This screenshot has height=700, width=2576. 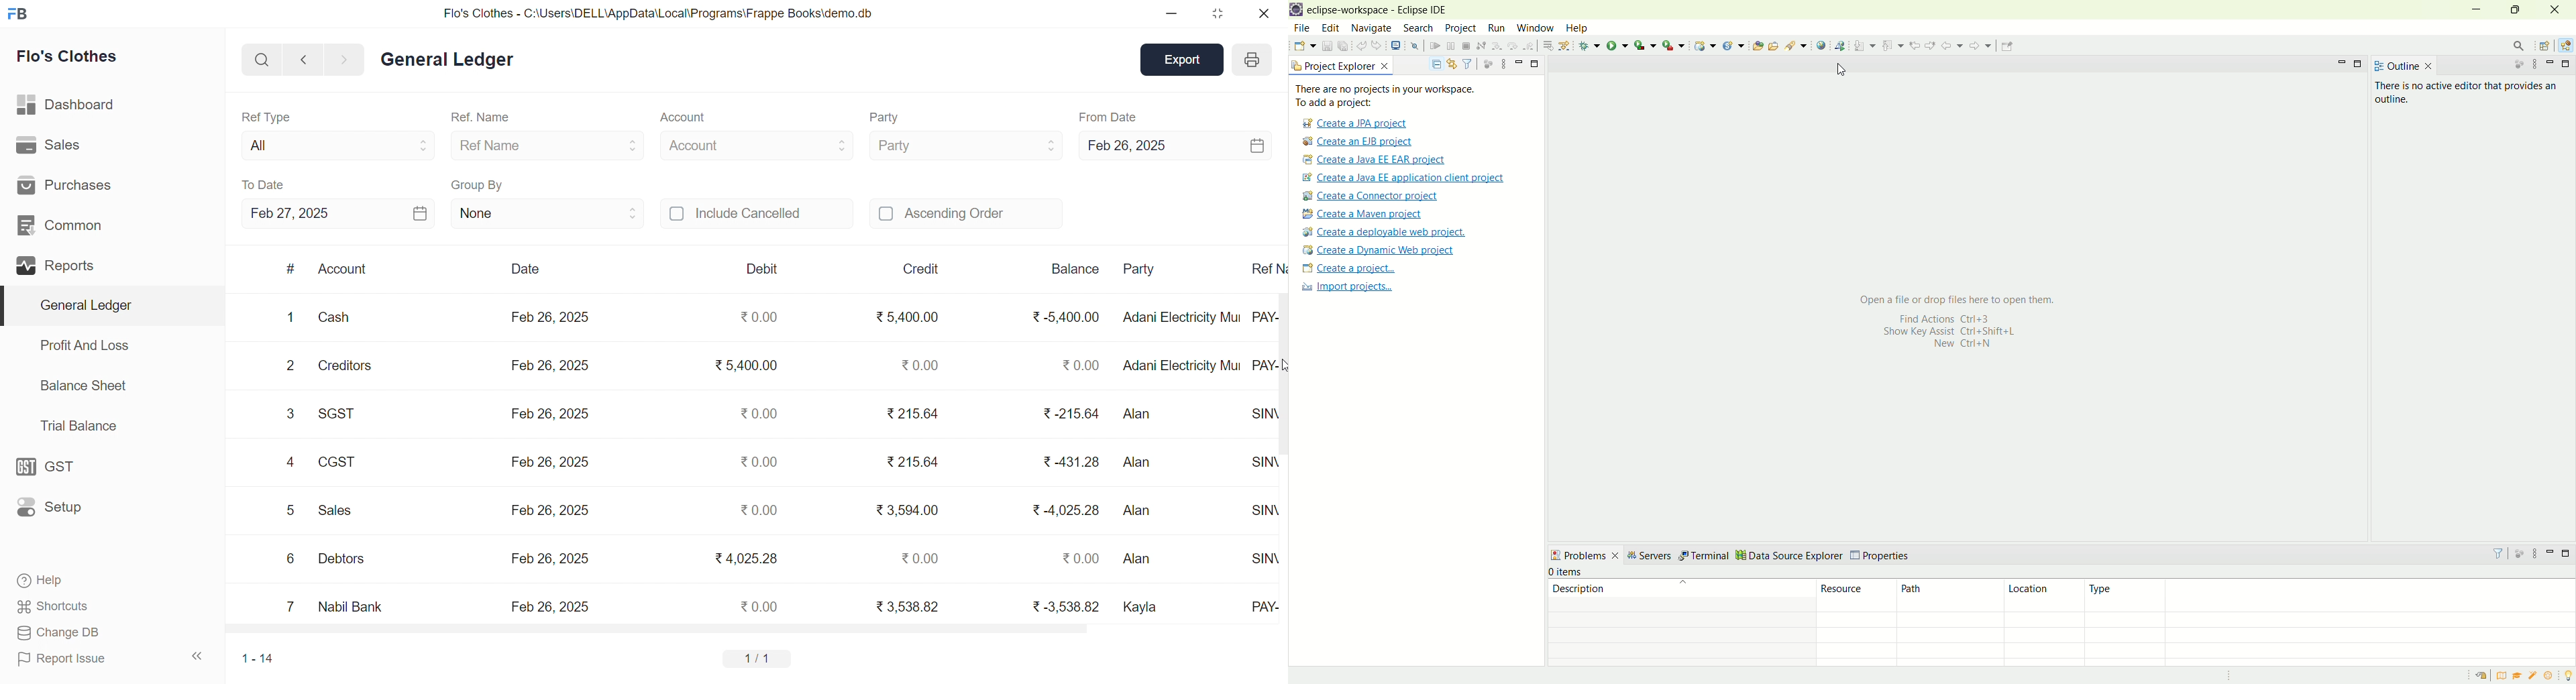 I want to click on Party, so click(x=887, y=118).